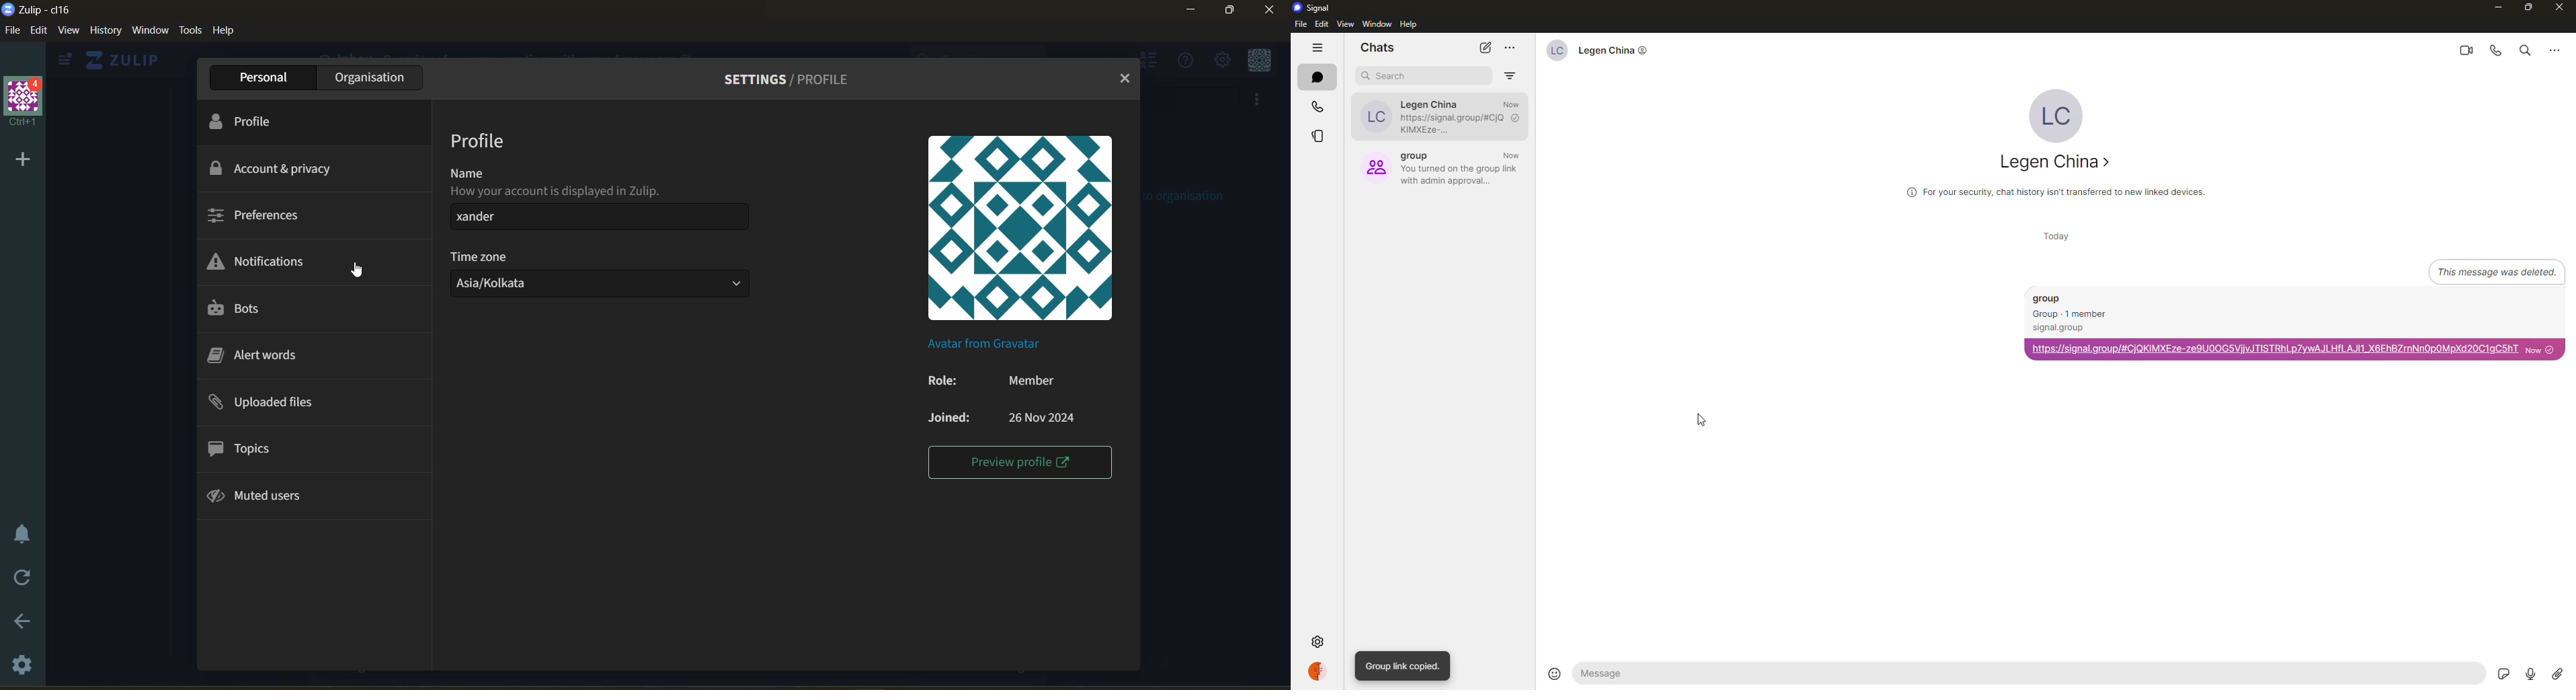 Image resolution: width=2576 pixels, height=700 pixels. I want to click on personal menu, so click(1259, 60).